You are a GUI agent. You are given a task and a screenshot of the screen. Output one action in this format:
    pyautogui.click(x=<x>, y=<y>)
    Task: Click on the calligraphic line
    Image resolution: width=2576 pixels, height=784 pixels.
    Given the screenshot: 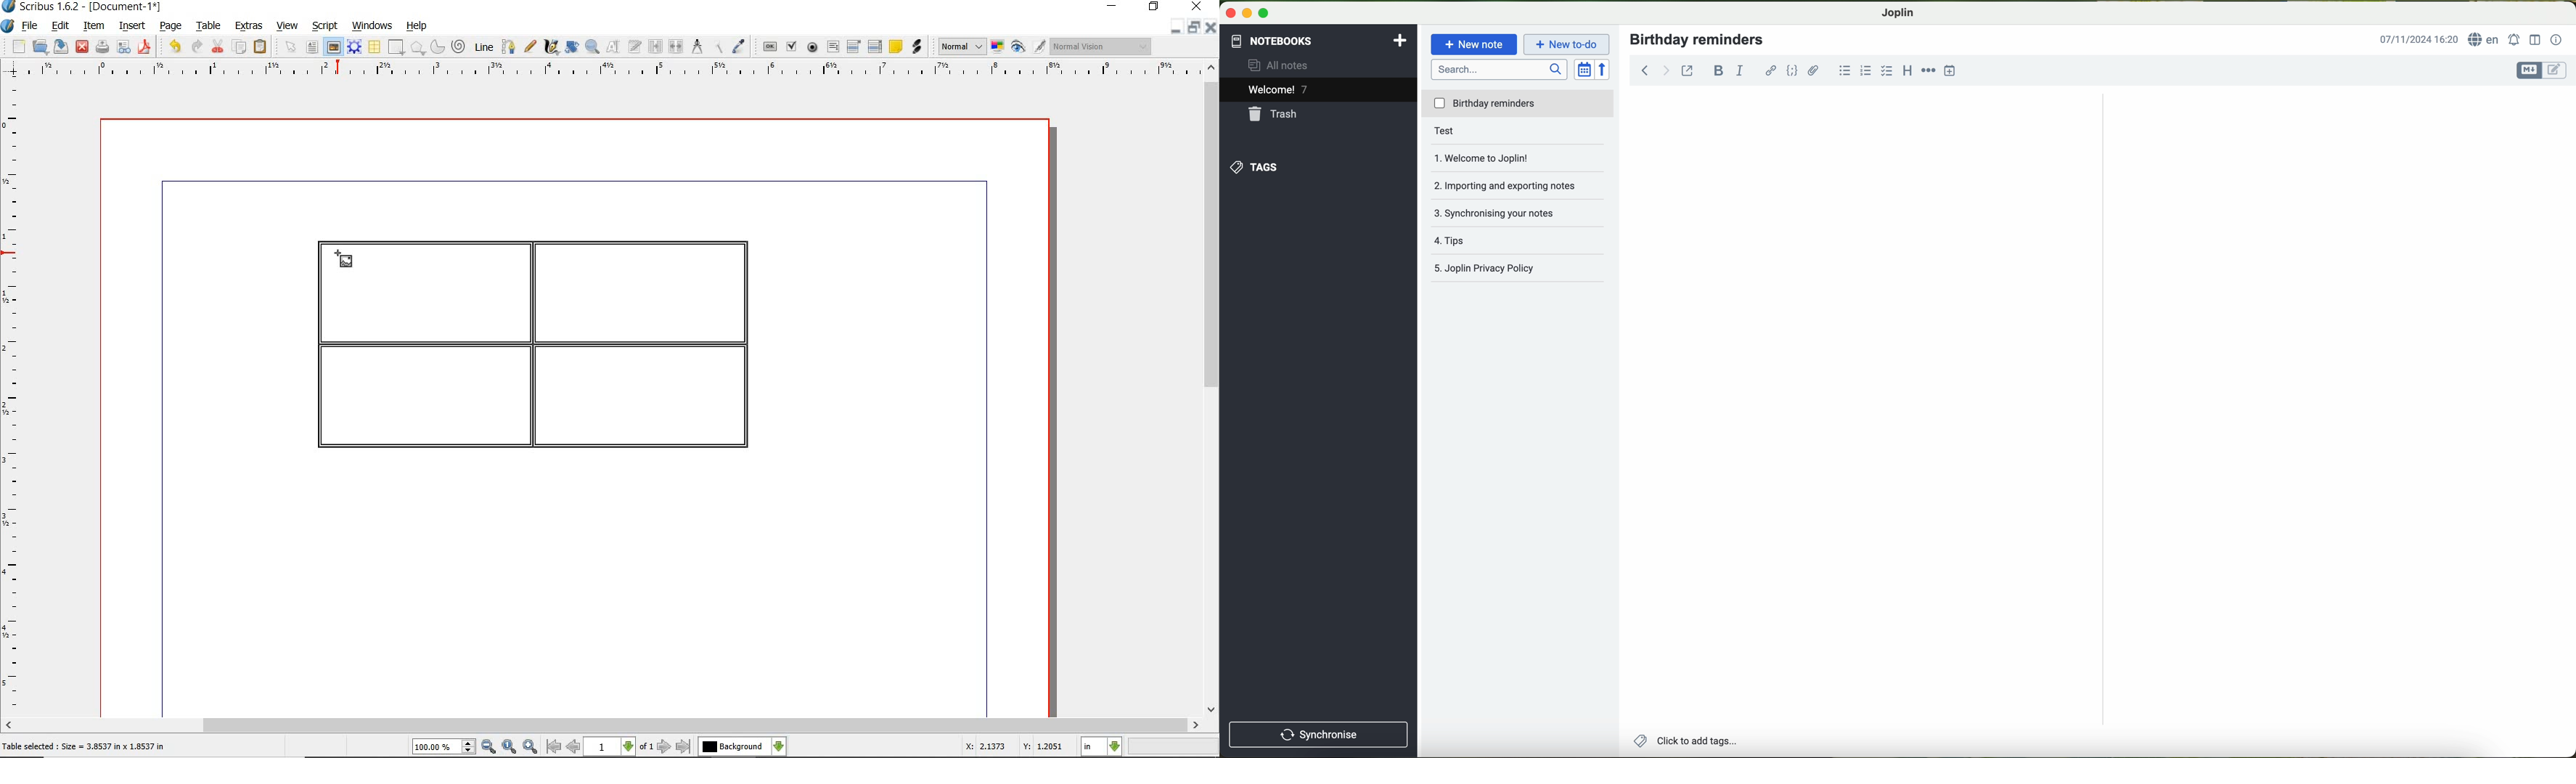 What is the action you would take?
    pyautogui.click(x=552, y=47)
    